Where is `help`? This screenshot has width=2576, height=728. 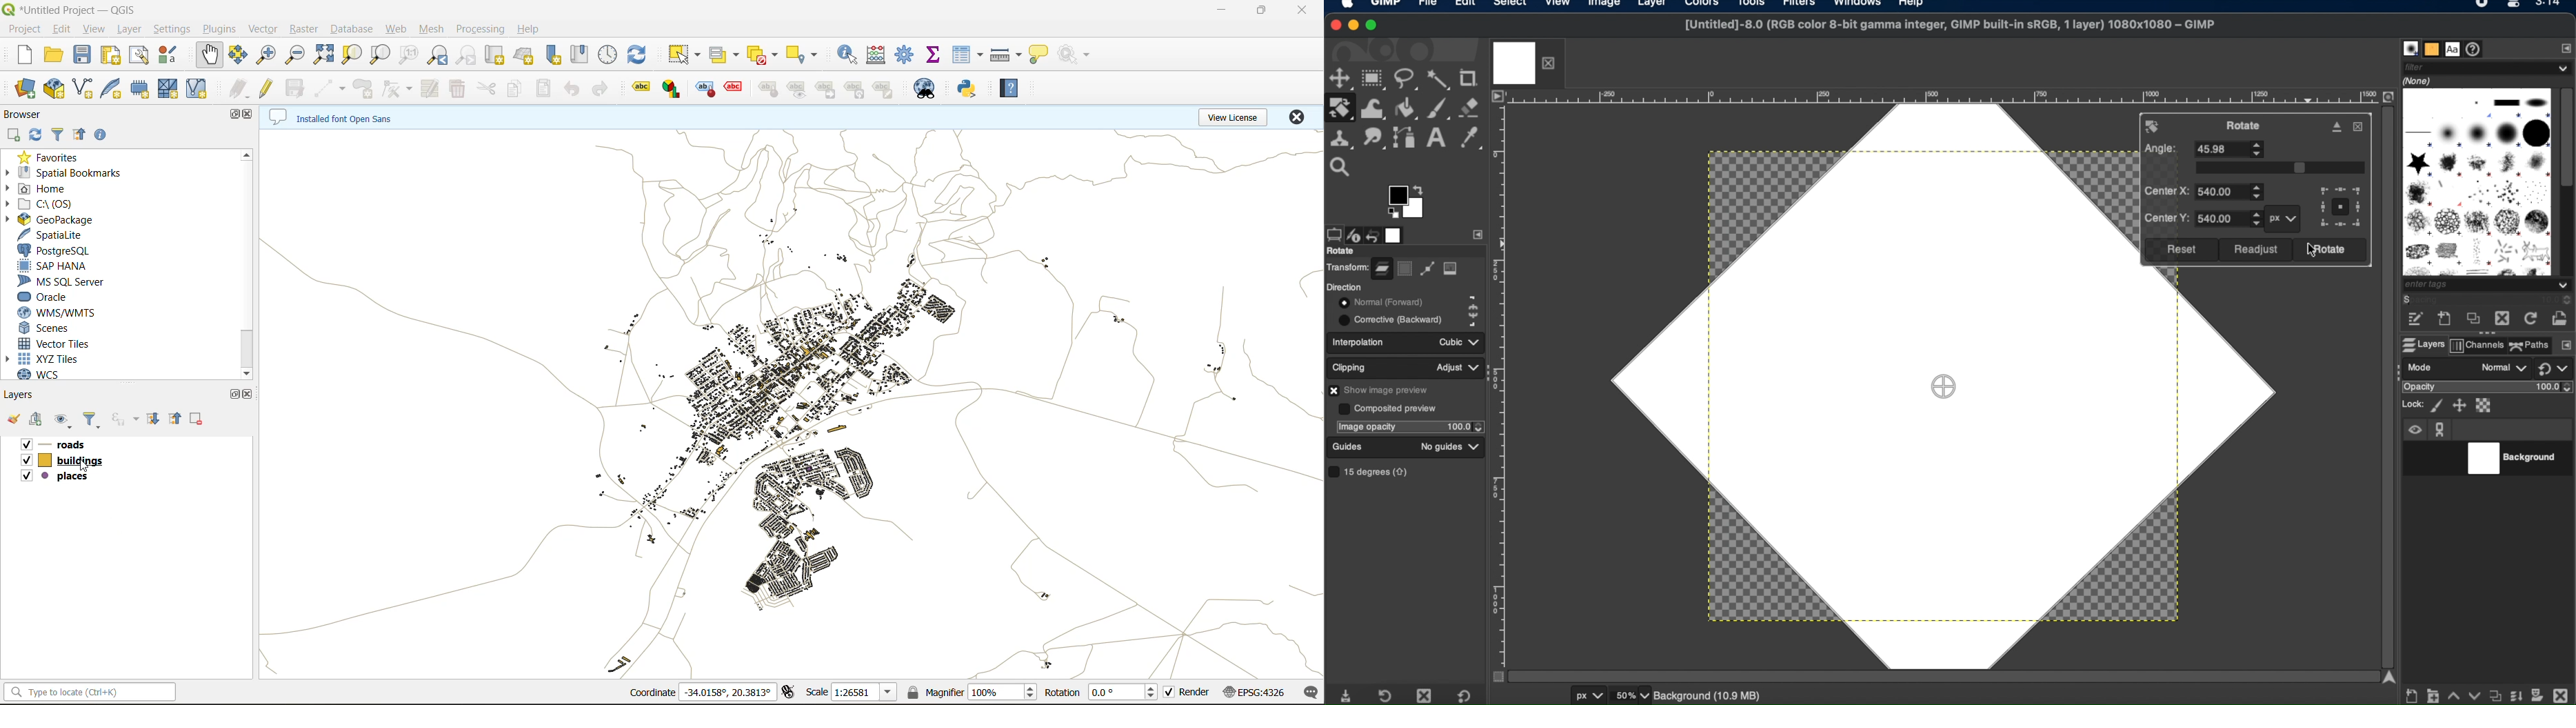
help is located at coordinates (1009, 89).